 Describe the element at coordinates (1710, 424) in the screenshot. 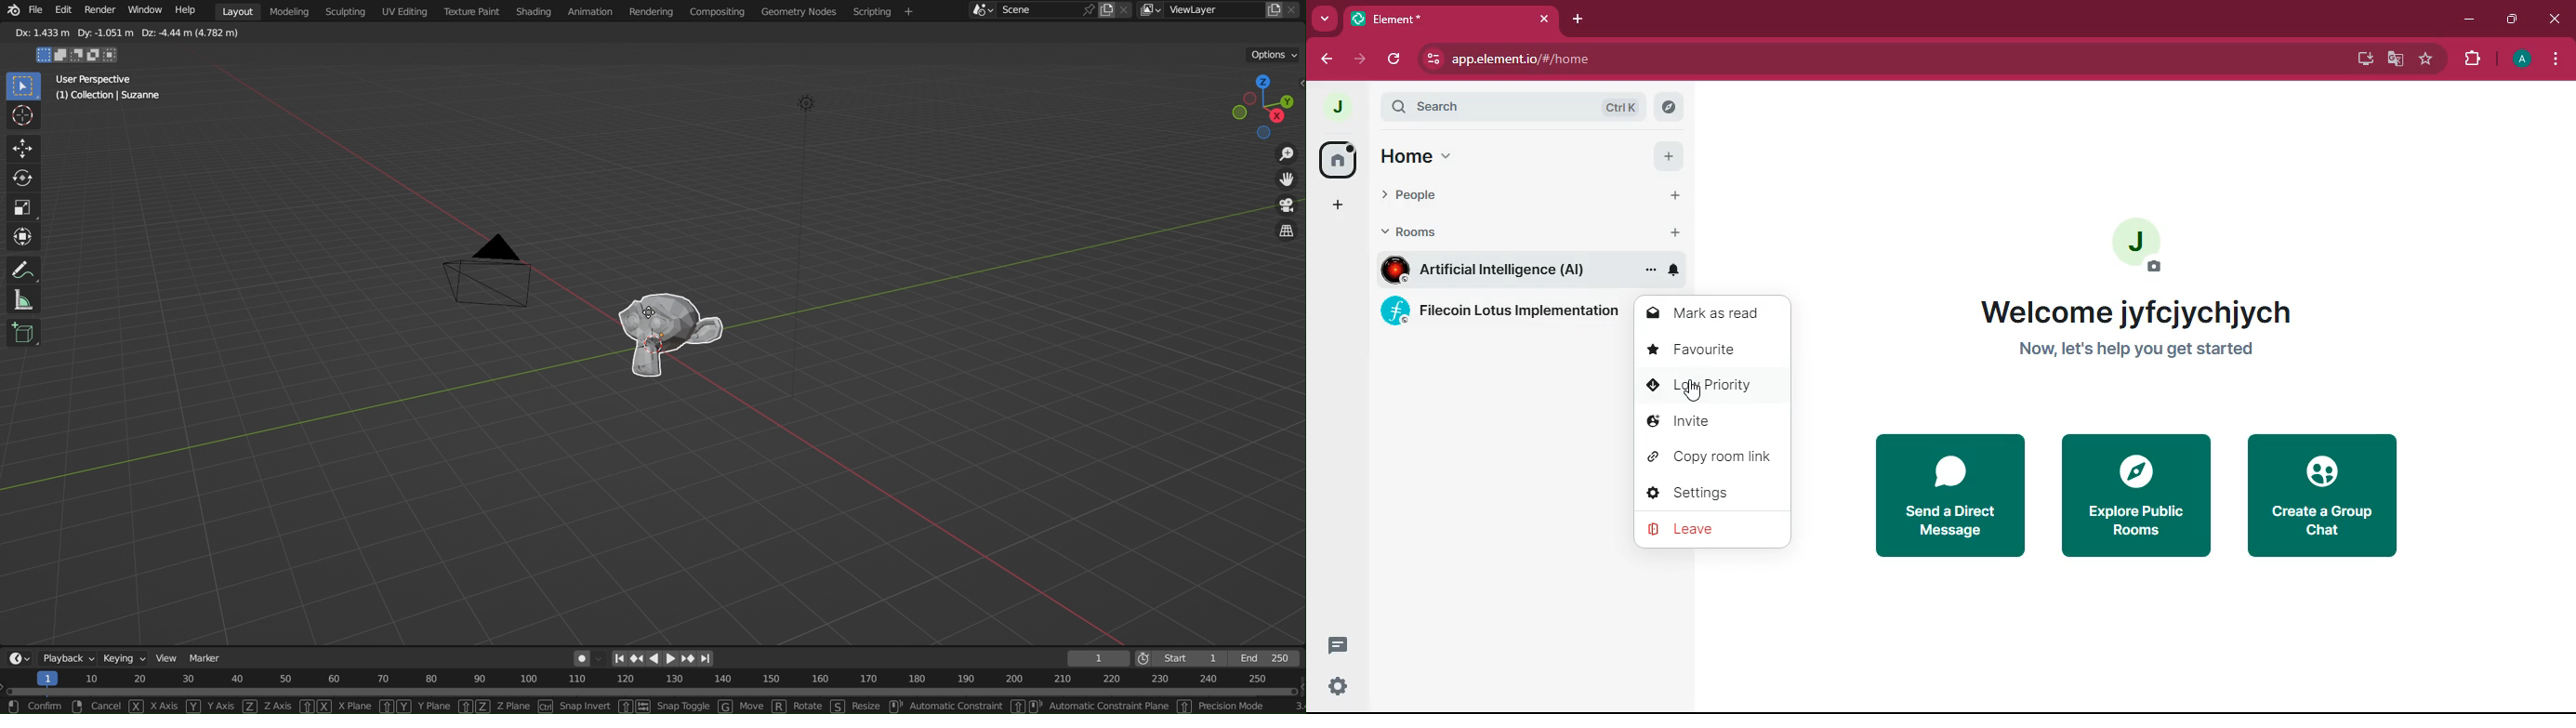

I see `invite` at that location.